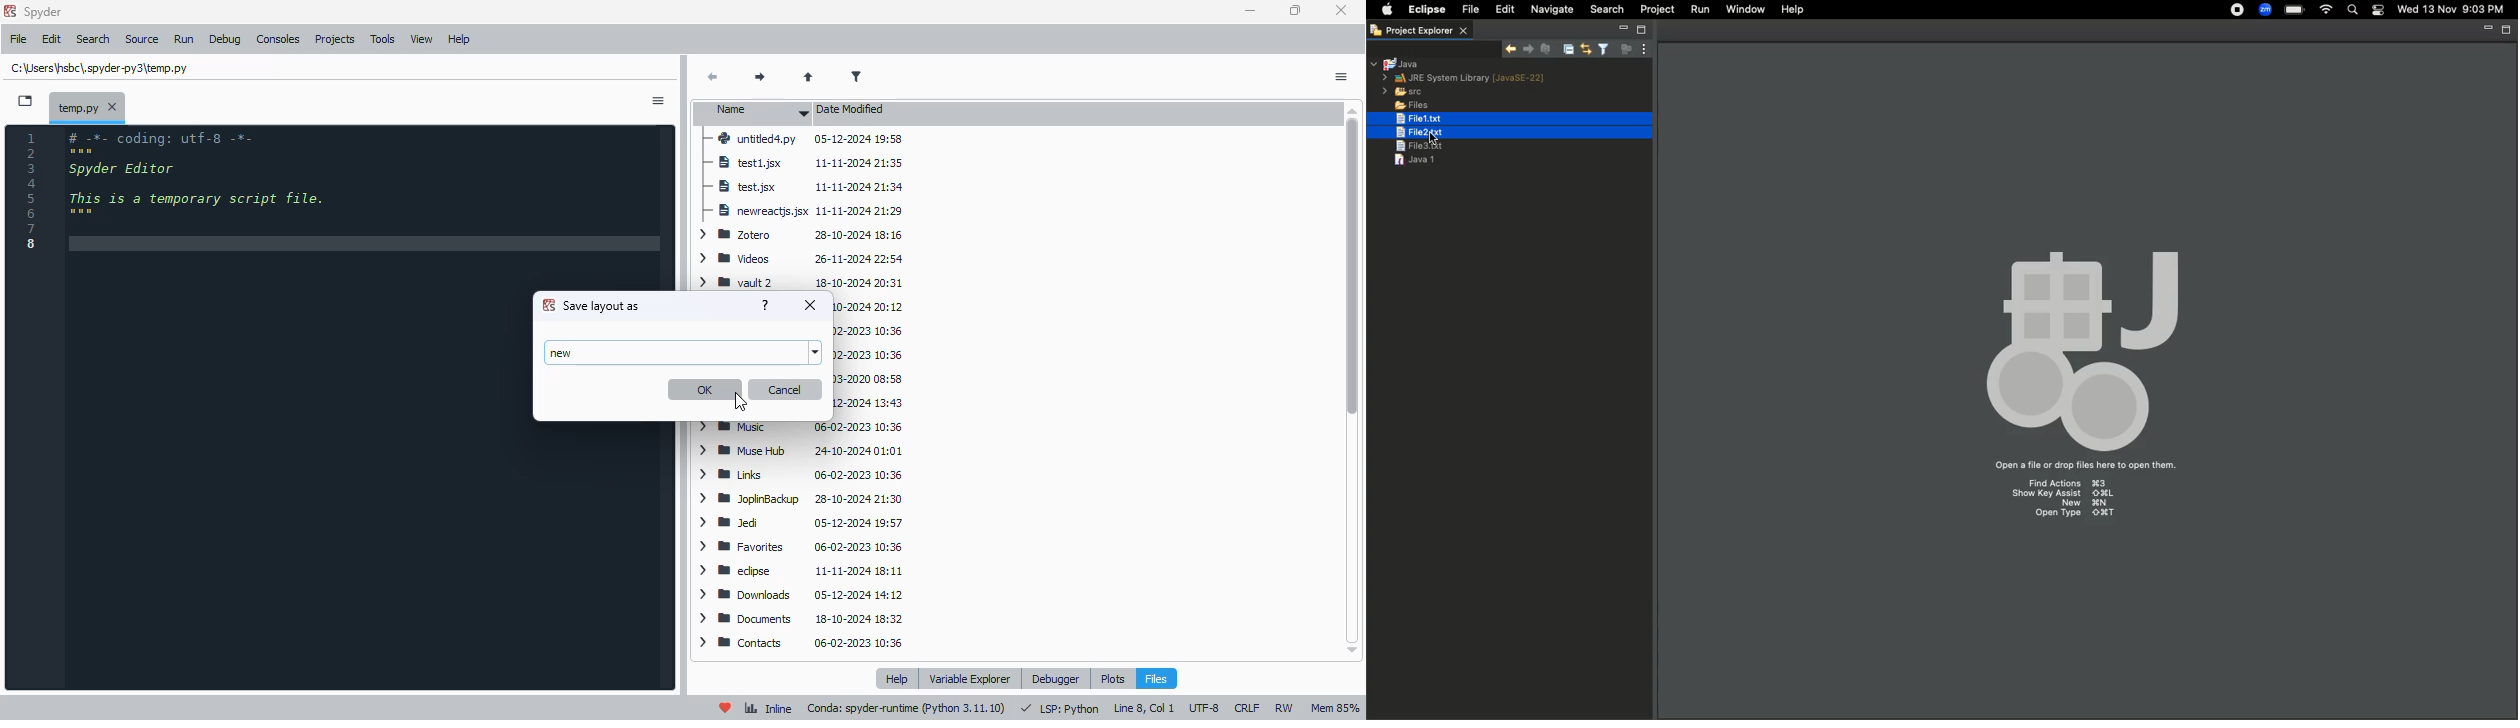  Describe the element at coordinates (785, 389) in the screenshot. I see `cancel` at that location.